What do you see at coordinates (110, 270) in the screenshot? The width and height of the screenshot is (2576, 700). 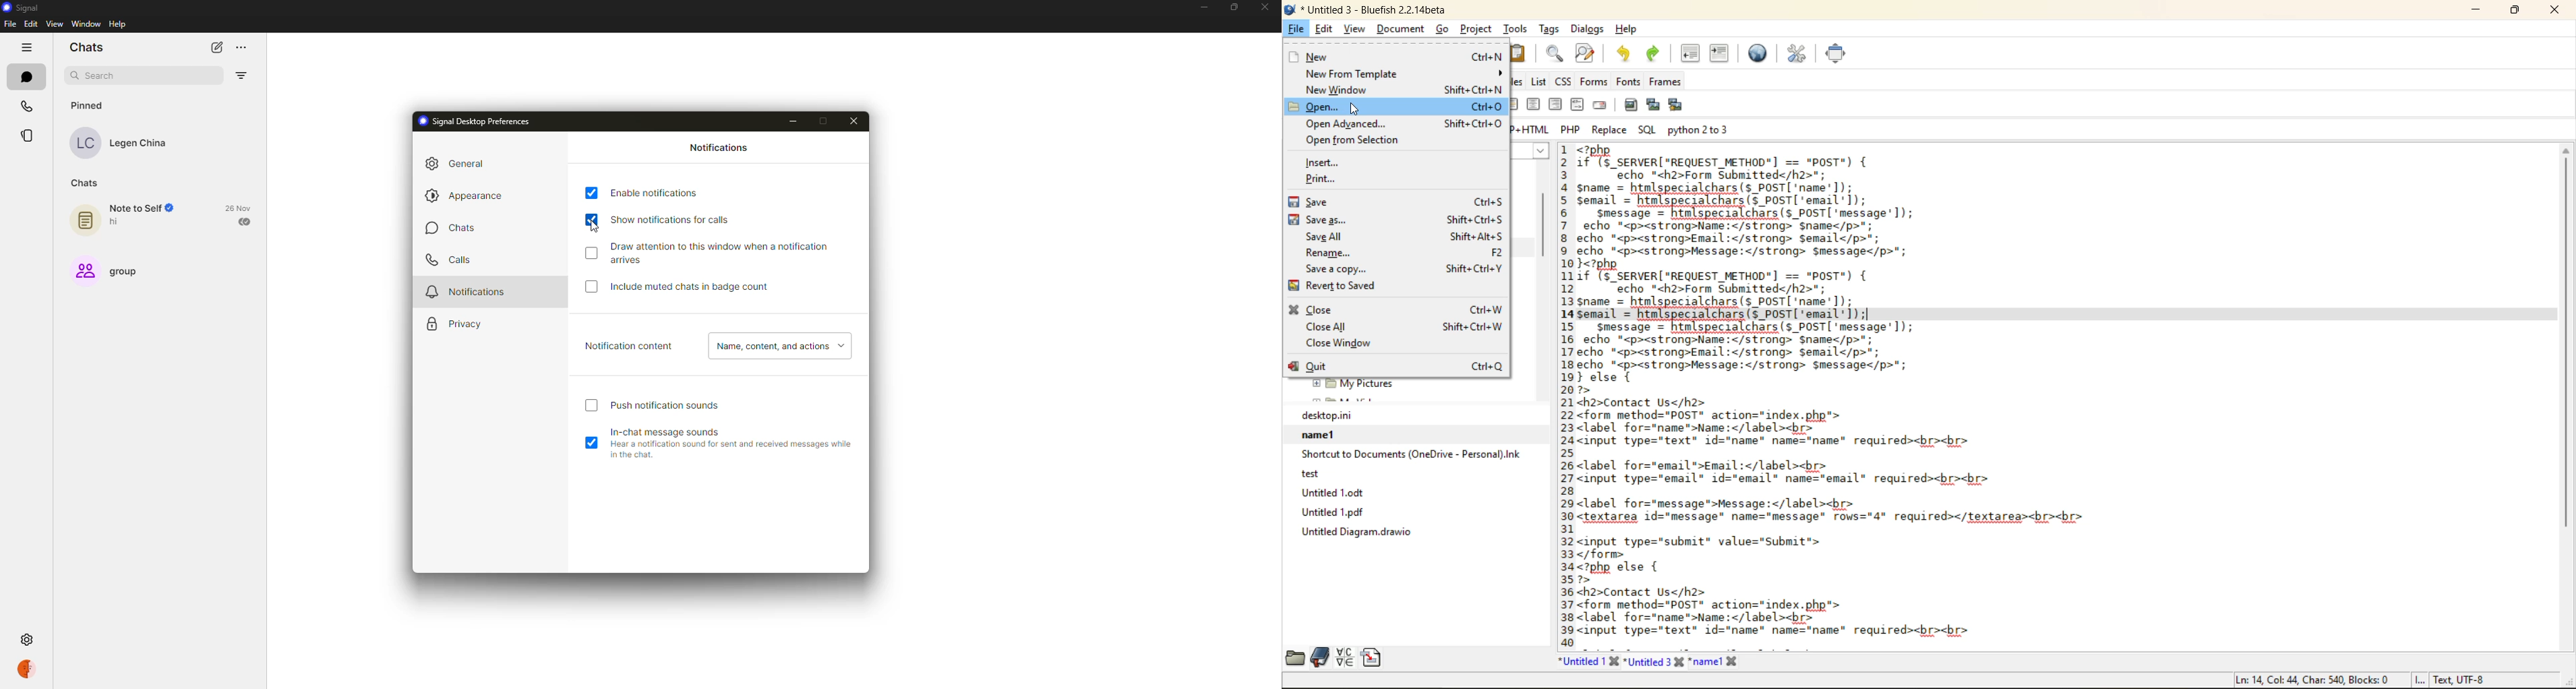 I see `group` at bounding box center [110, 270].